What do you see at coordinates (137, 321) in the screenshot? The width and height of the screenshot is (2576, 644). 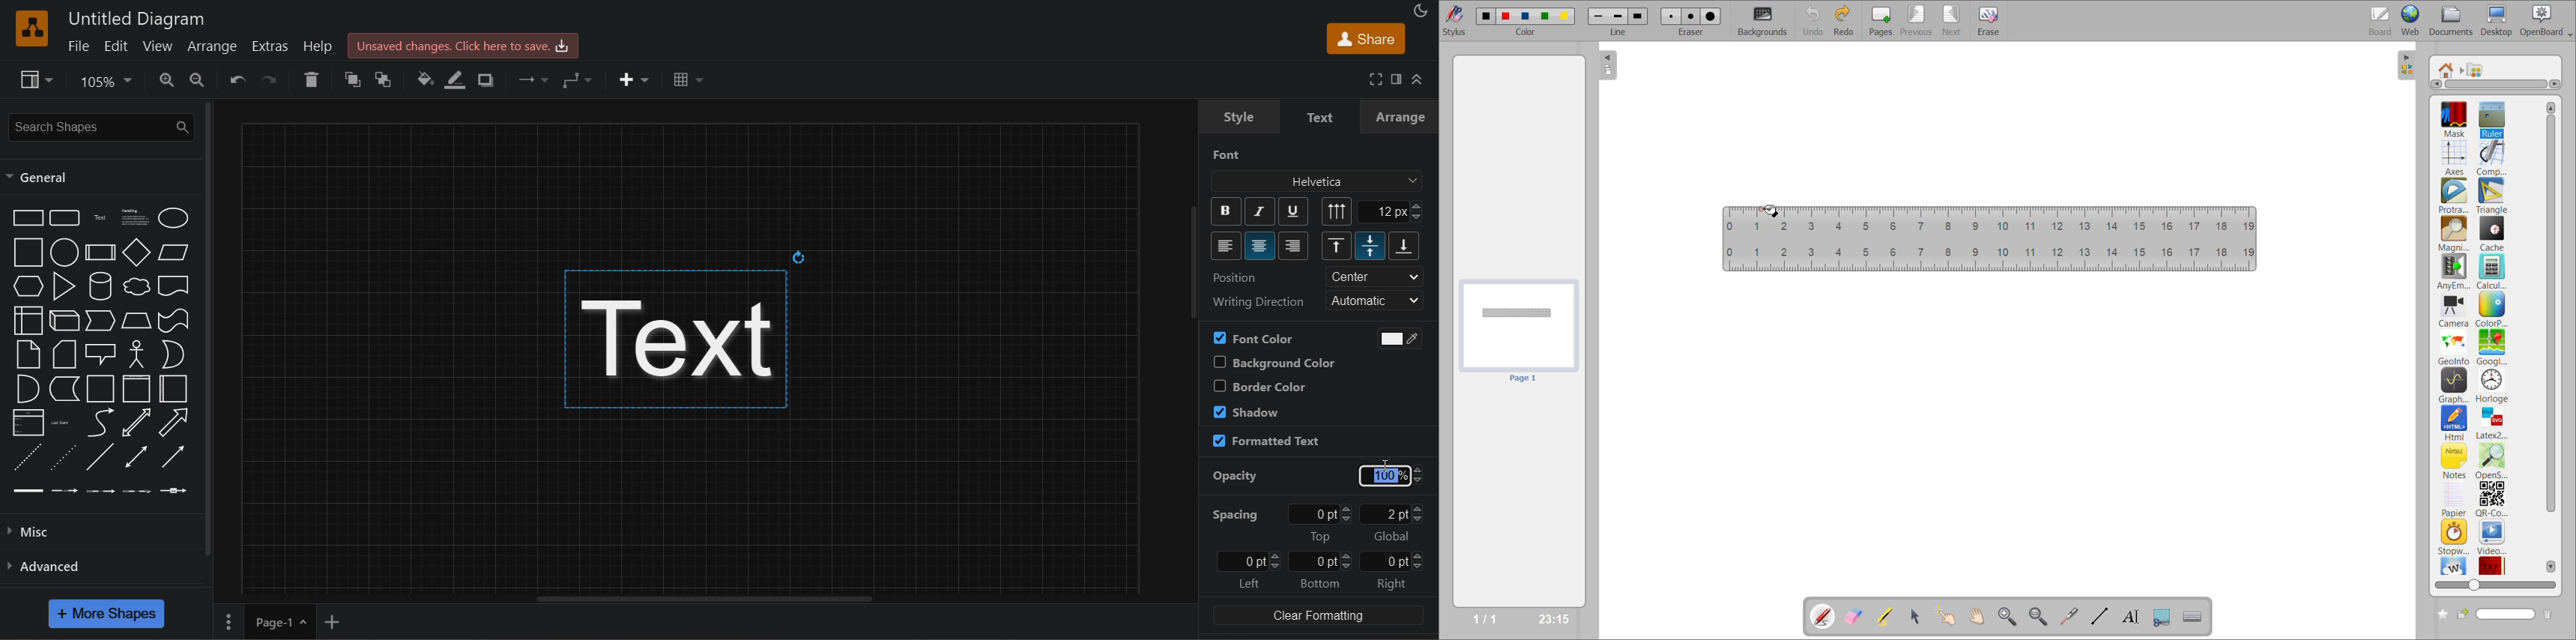 I see `trapezoid` at bounding box center [137, 321].